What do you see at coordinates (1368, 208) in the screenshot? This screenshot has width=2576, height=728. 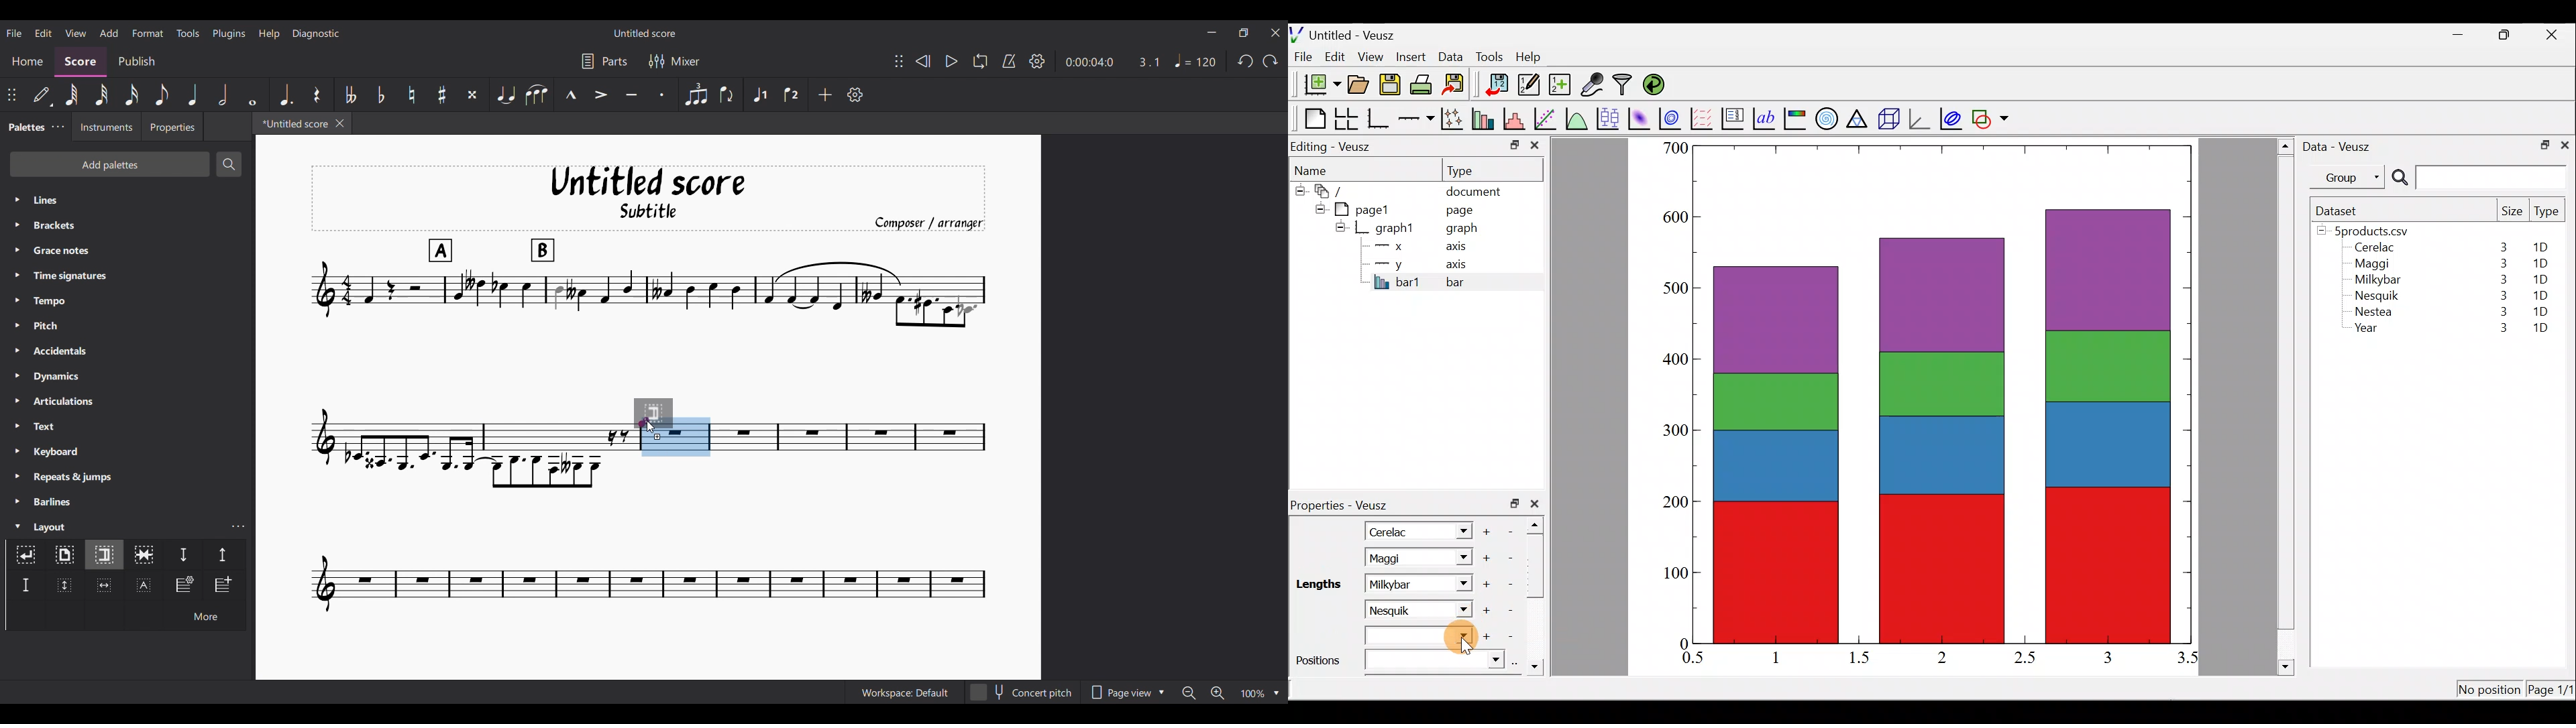 I see `pagel` at bounding box center [1368, 208].